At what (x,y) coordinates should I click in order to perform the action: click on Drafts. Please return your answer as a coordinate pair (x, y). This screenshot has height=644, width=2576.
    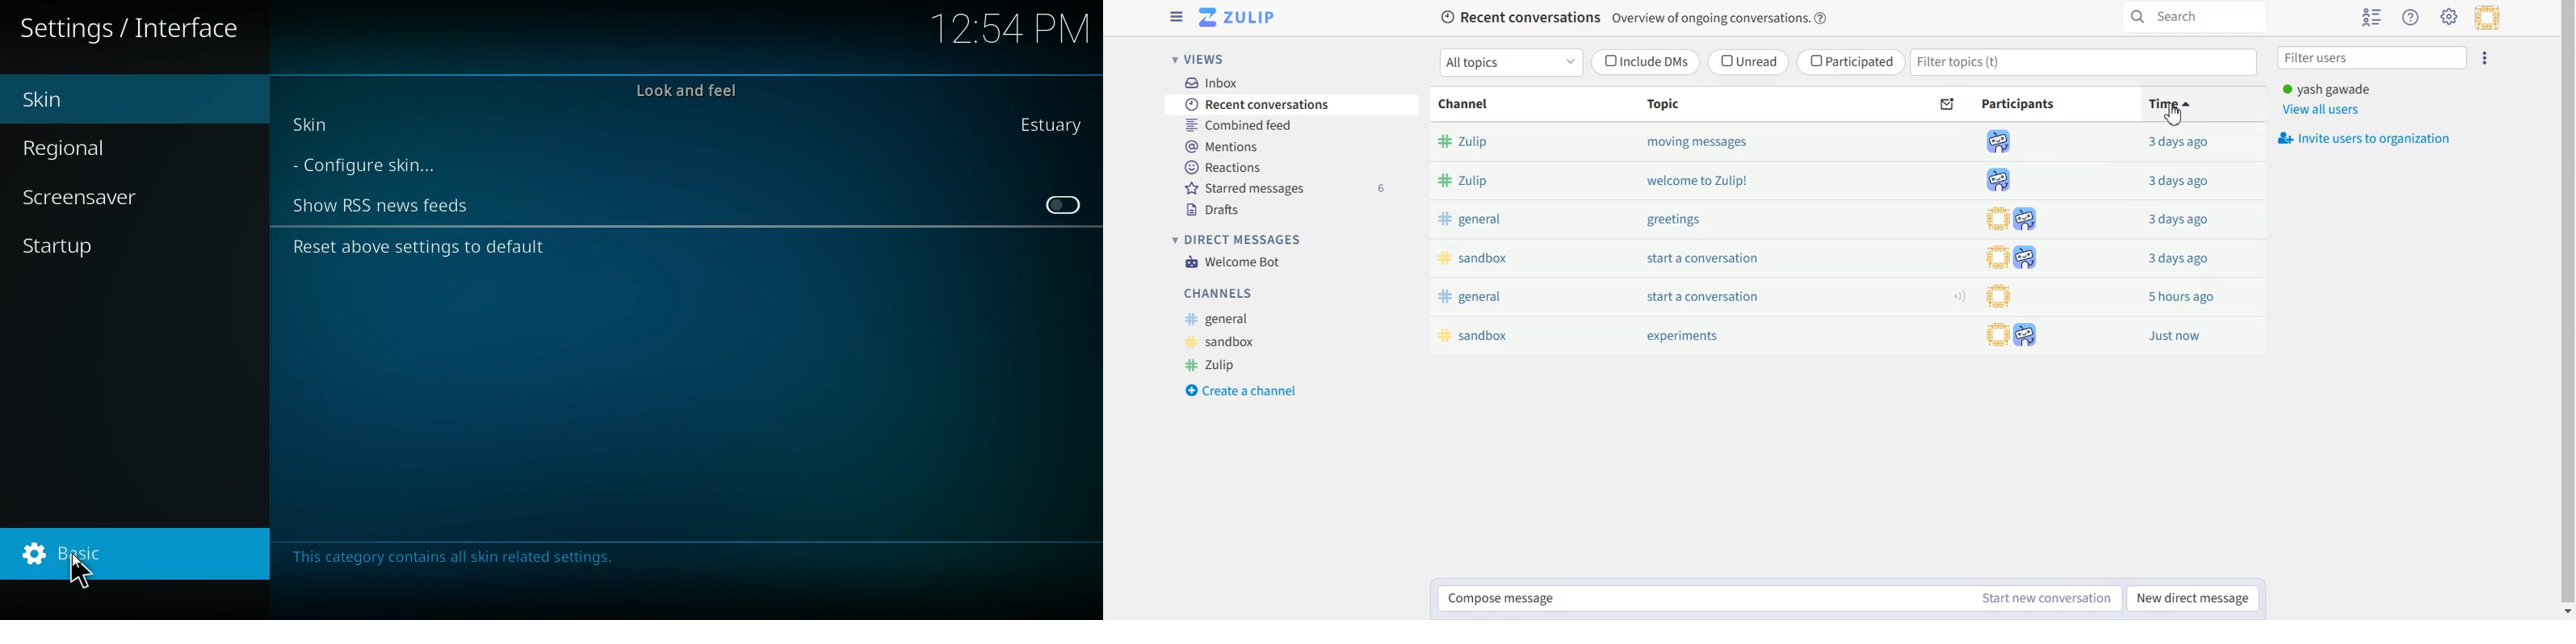
    Looking at the image, I should click on (1292, 208).